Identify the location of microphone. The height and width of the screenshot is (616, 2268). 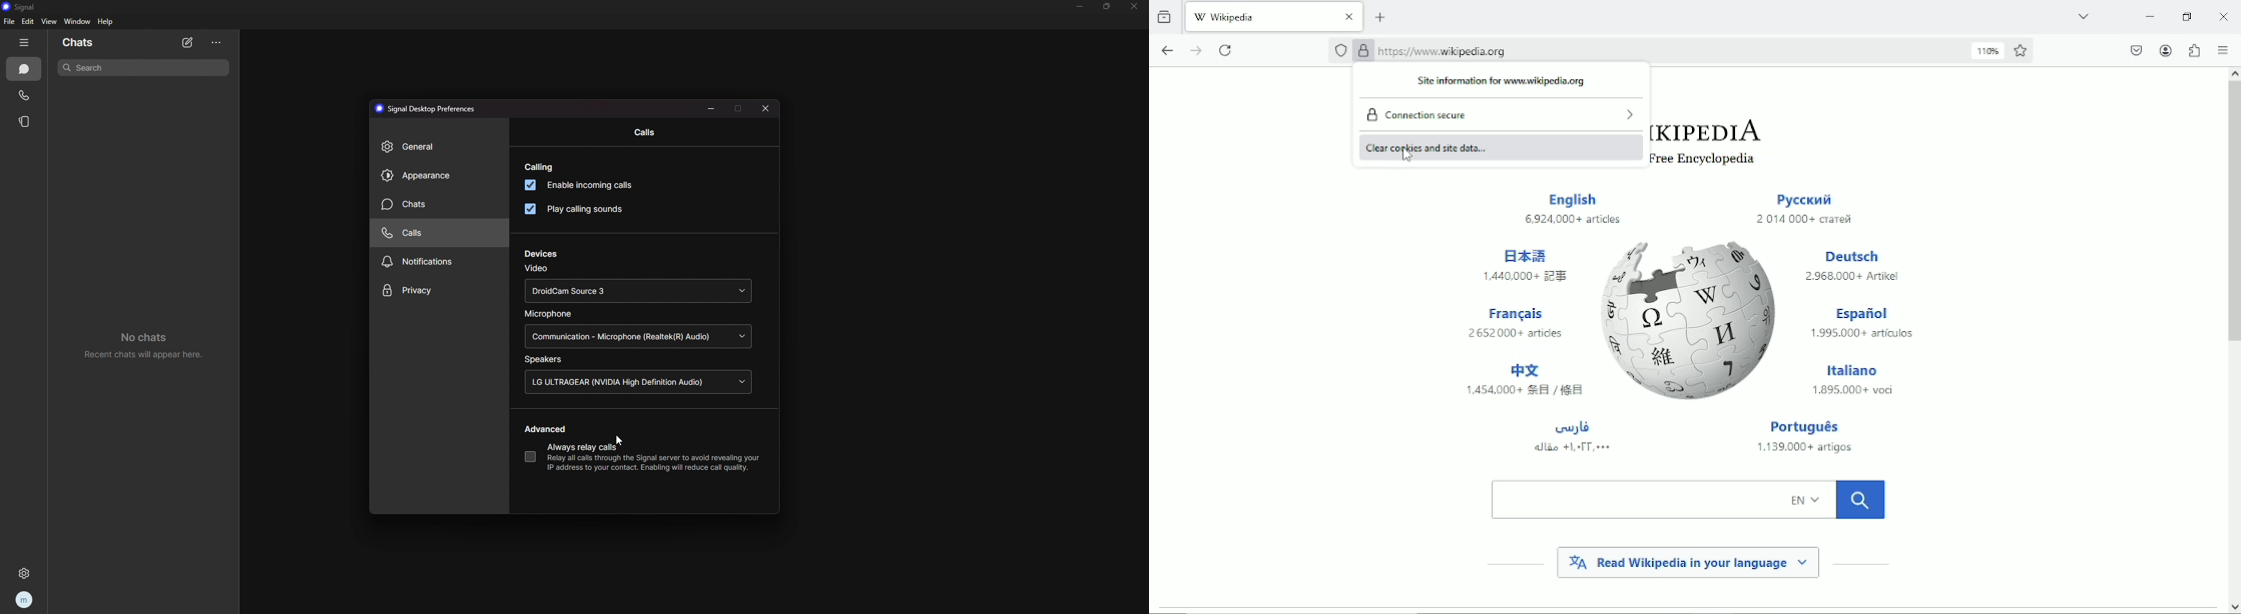
(550, 315).